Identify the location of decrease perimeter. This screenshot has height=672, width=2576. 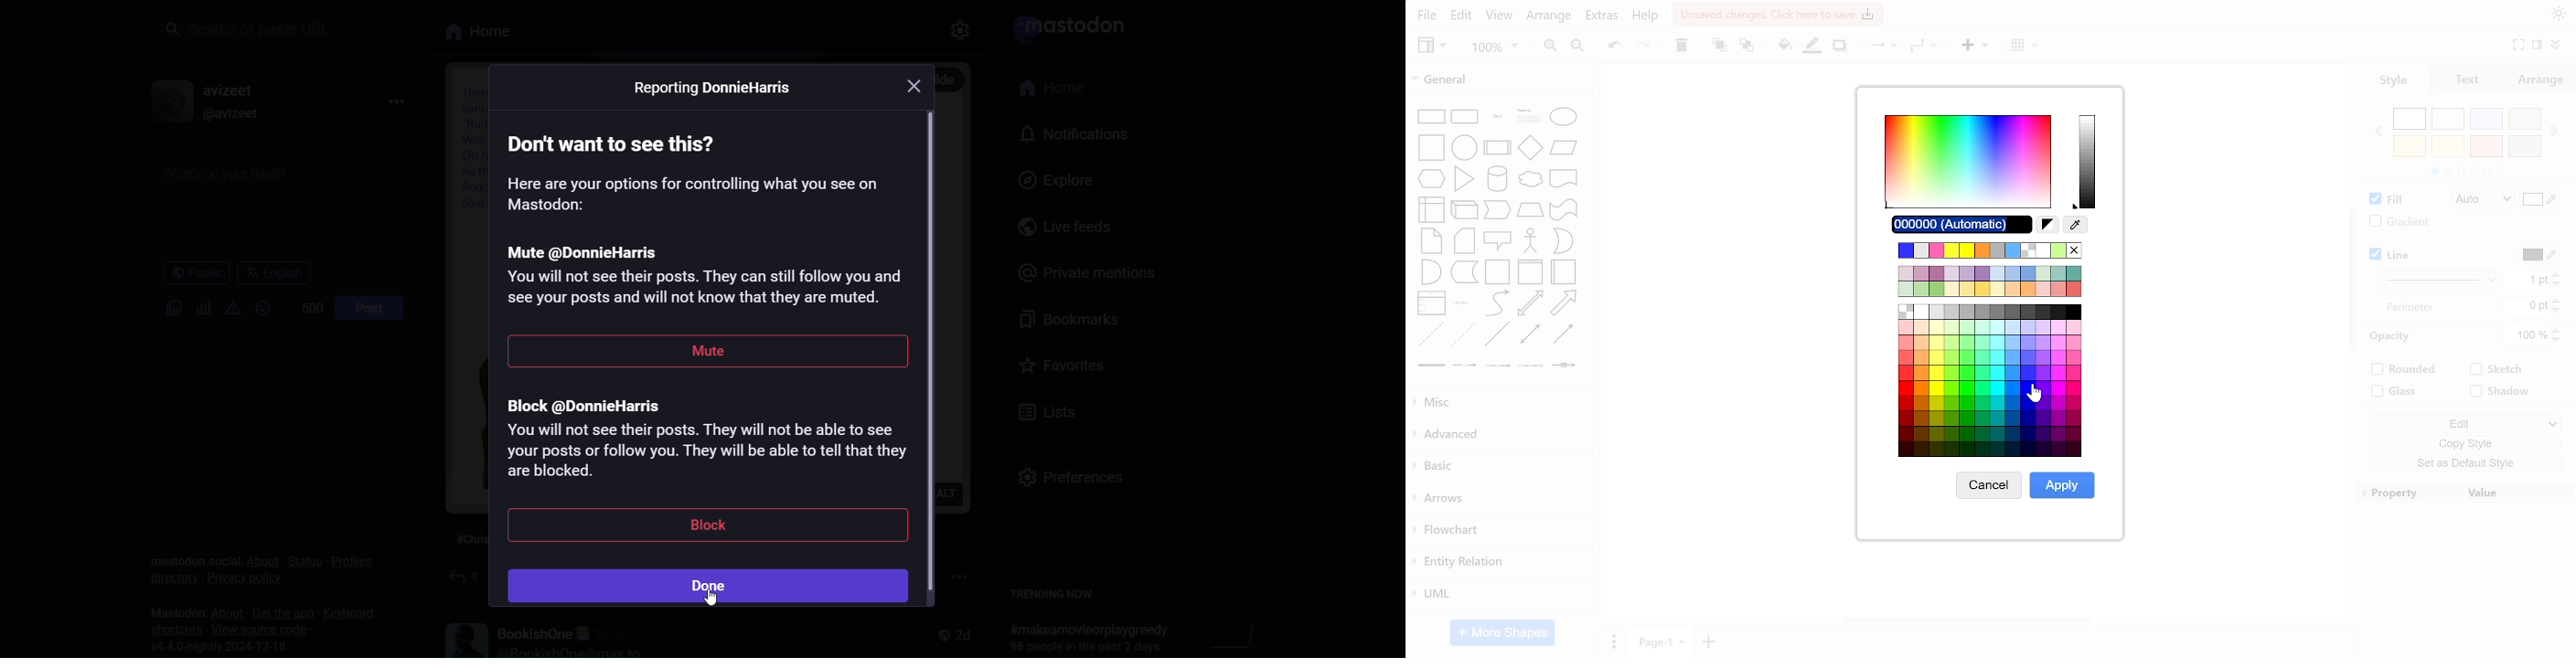
(2557, 311).